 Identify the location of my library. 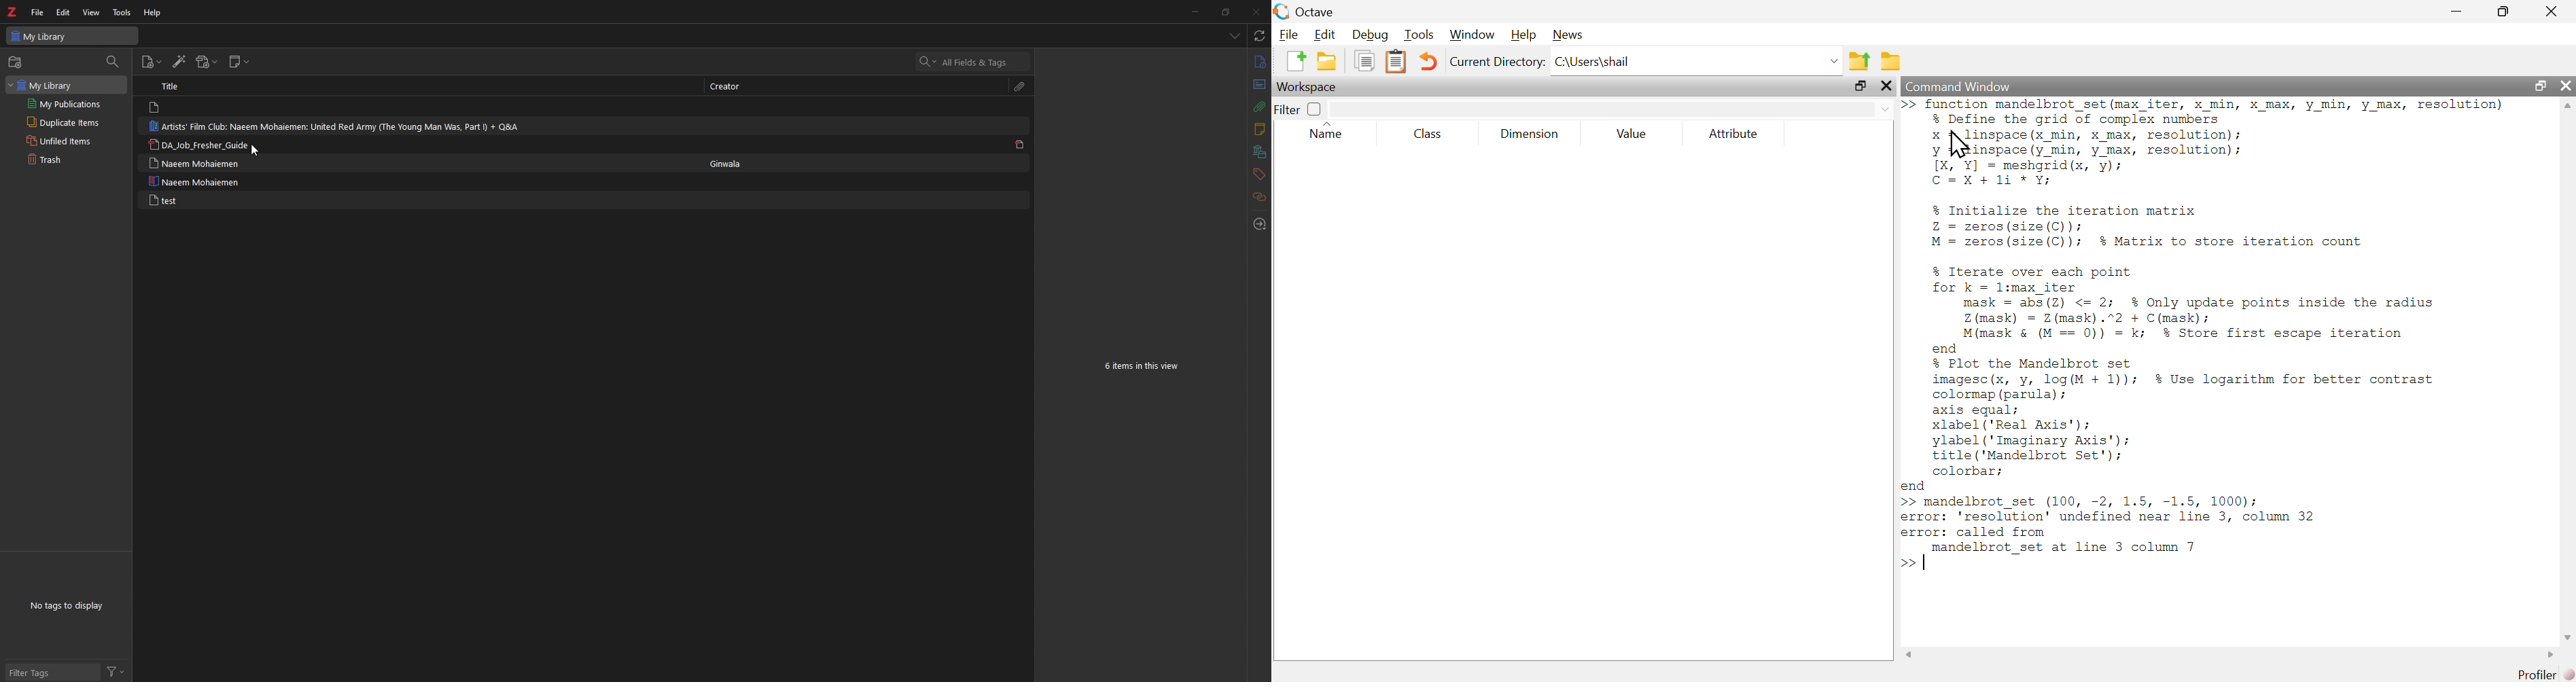
(72, 36).